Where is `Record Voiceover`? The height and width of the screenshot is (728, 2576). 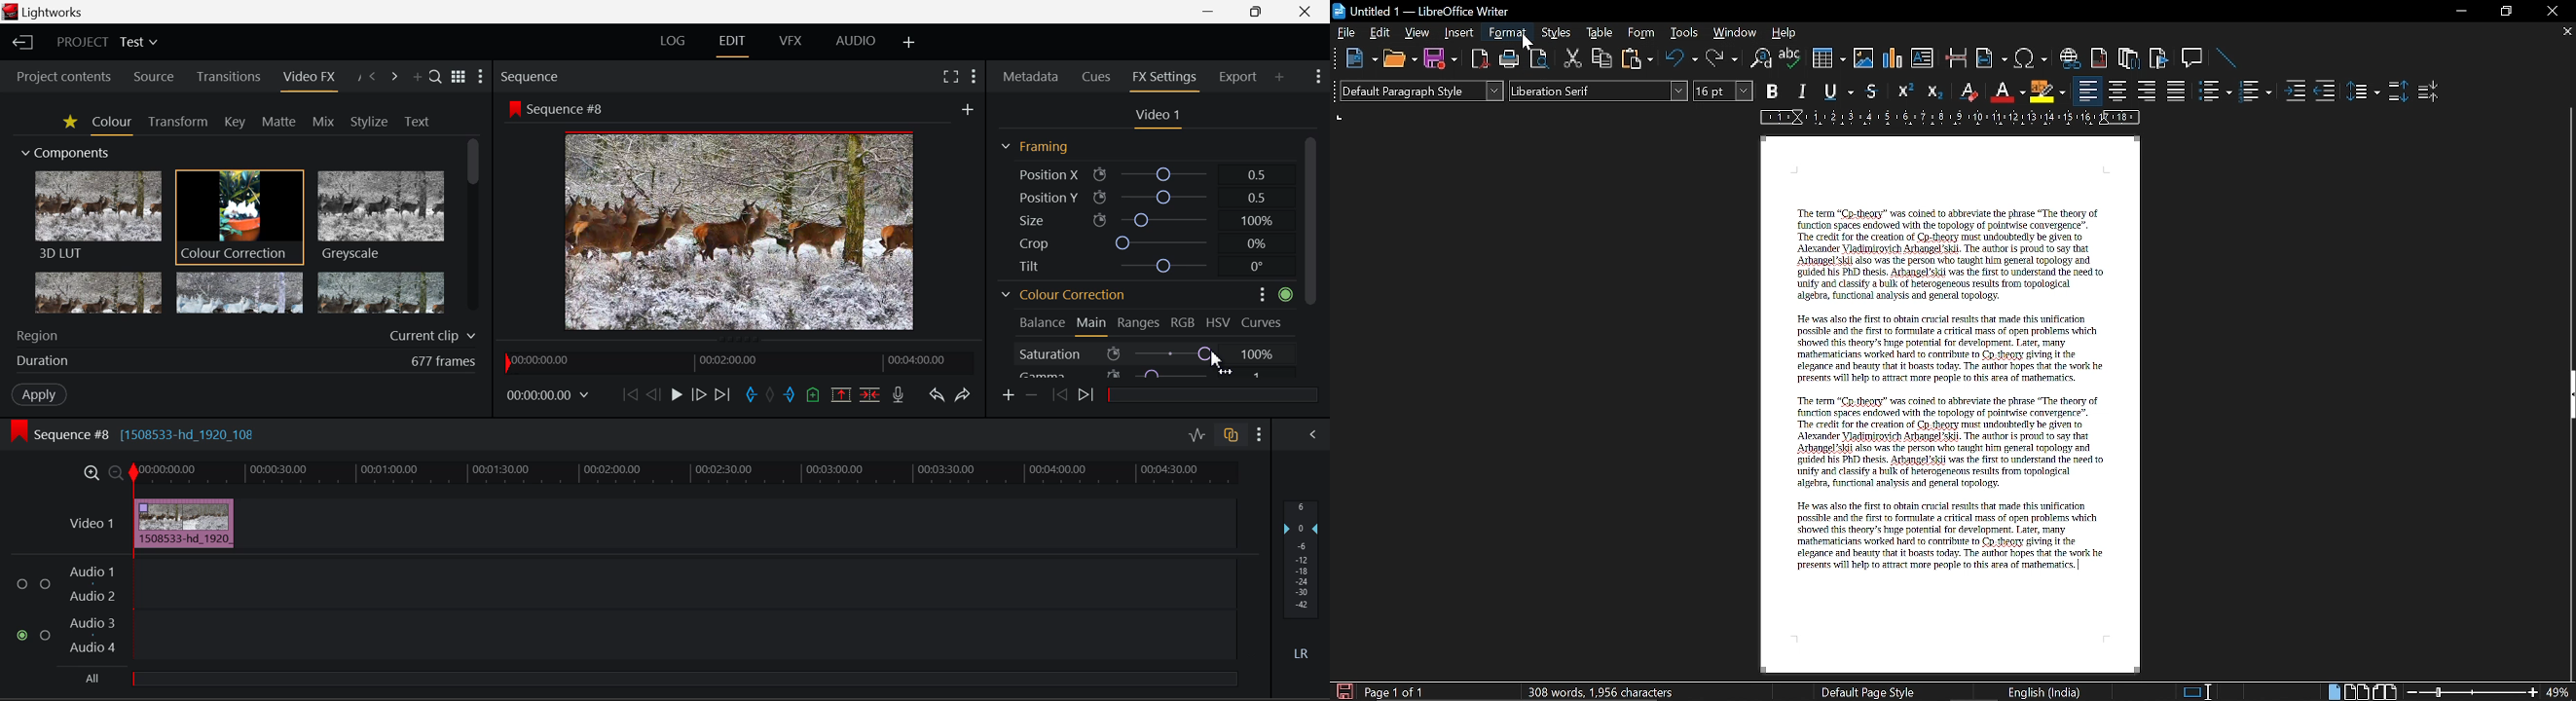 Record Voiceover is located at coordinates (899, 395).